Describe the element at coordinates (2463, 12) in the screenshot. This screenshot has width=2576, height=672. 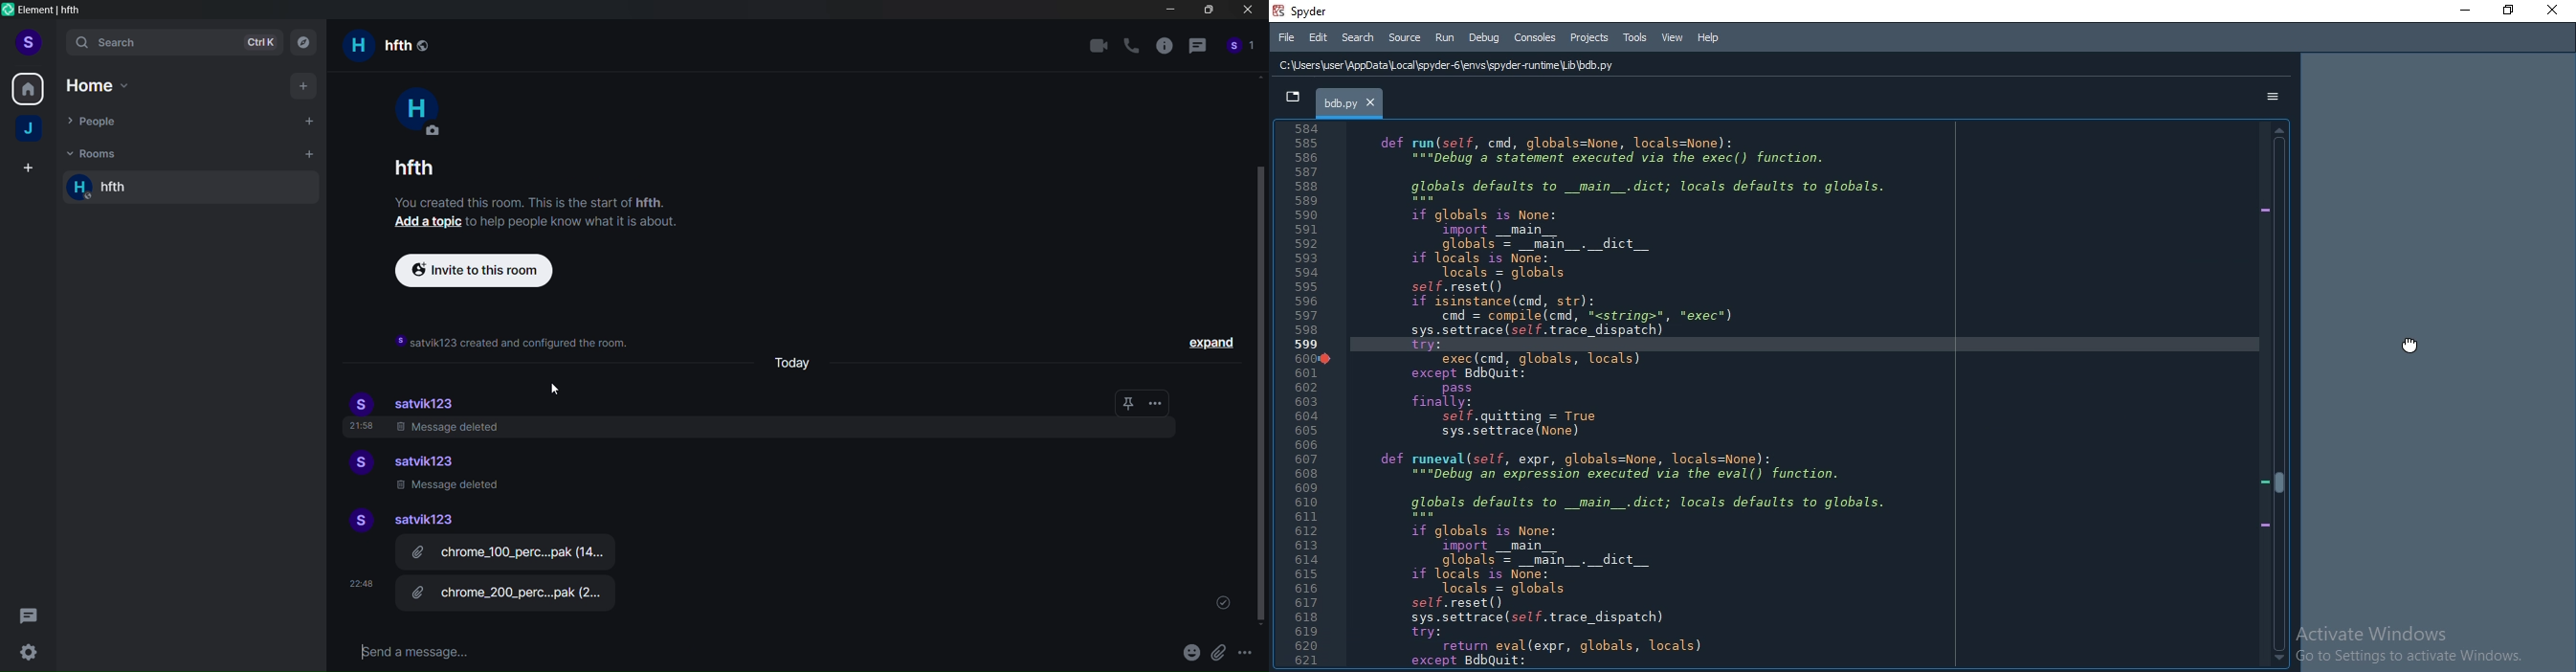
I see `minimise` at that location.